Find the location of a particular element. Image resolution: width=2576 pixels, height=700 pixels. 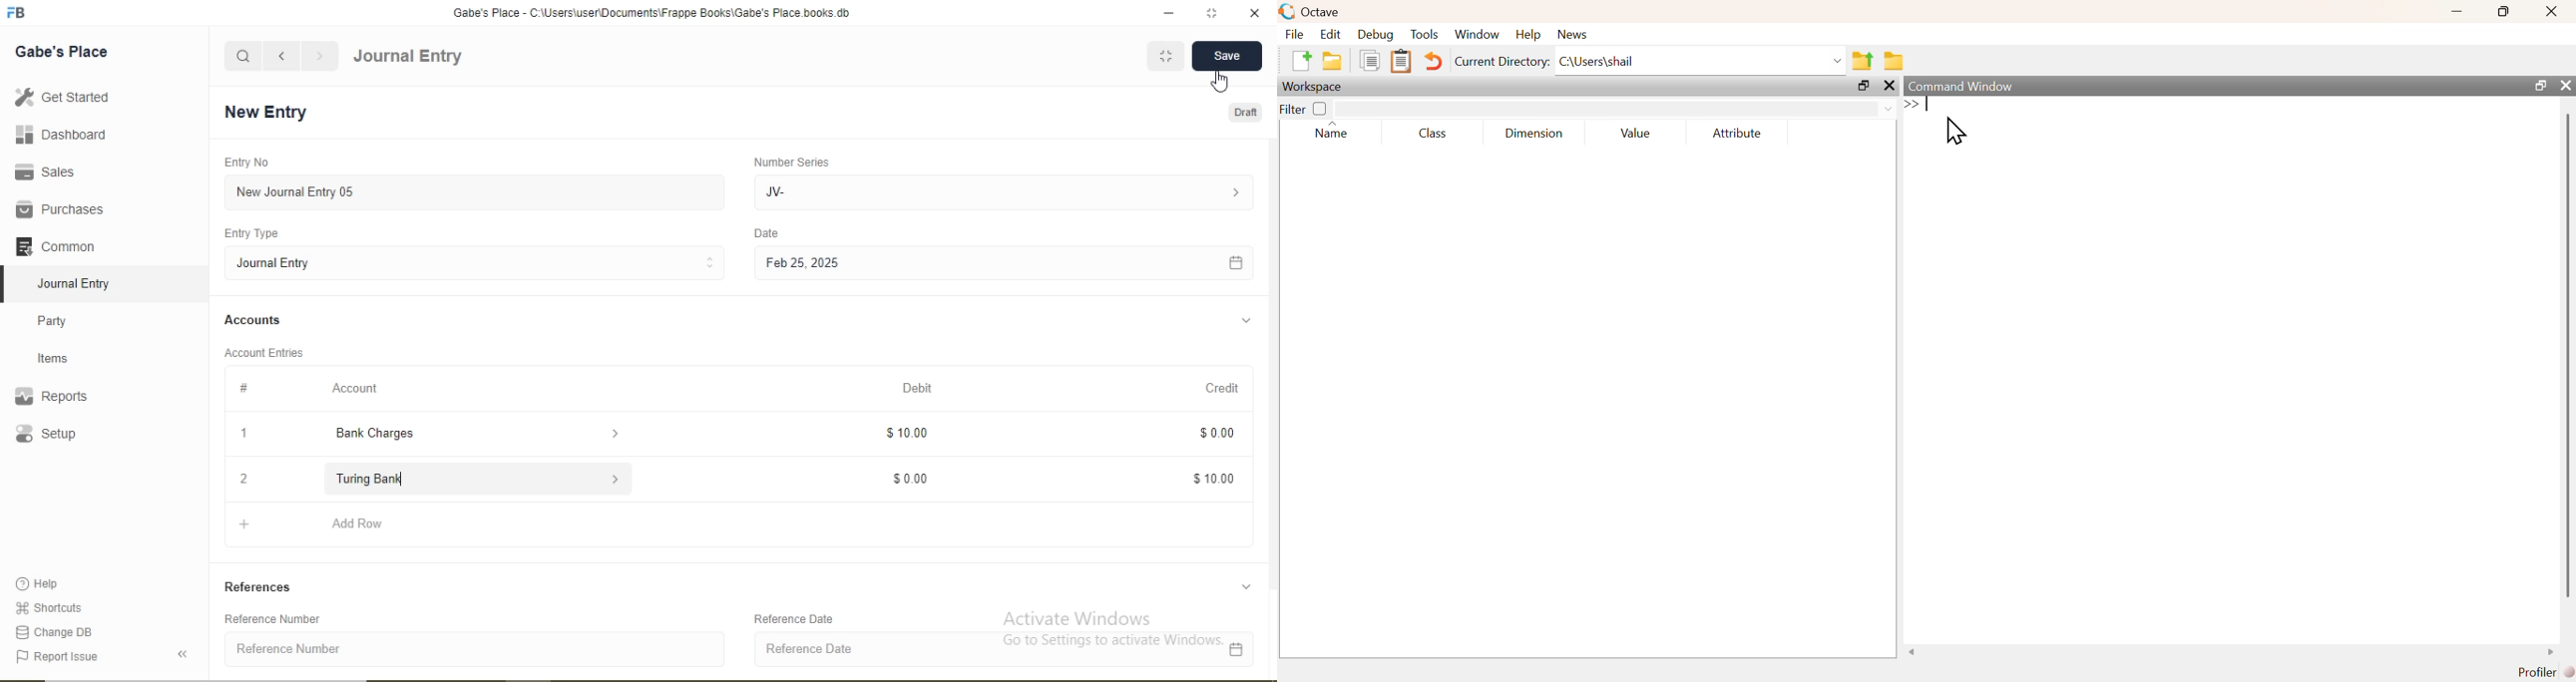

Logo is located at coordinates (1289, 12).